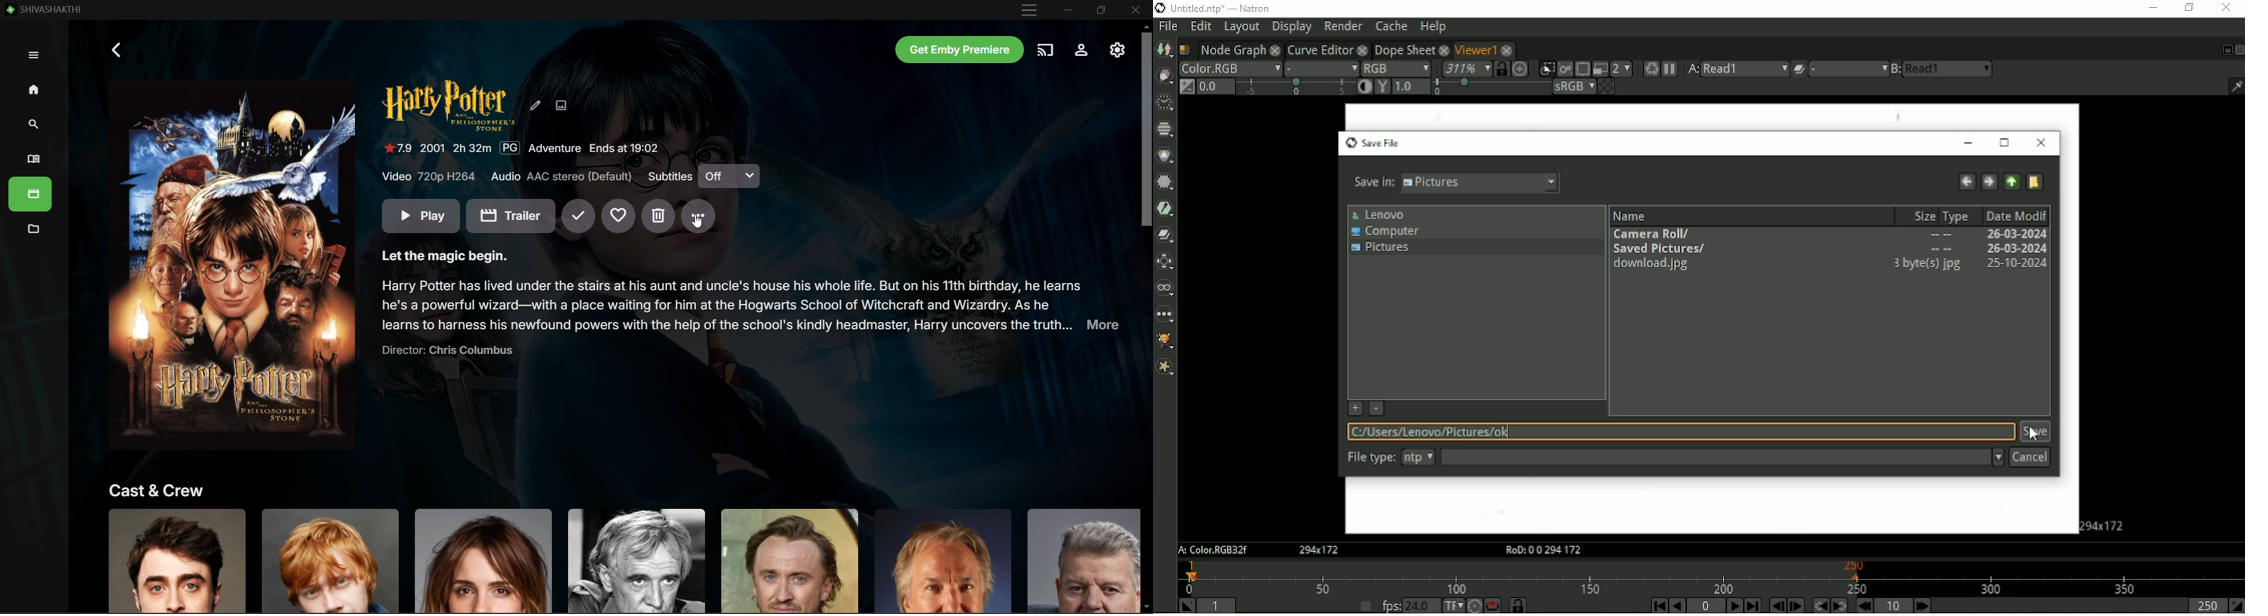  I want to click on Movie Image - Click to Play, so click(233, 266).